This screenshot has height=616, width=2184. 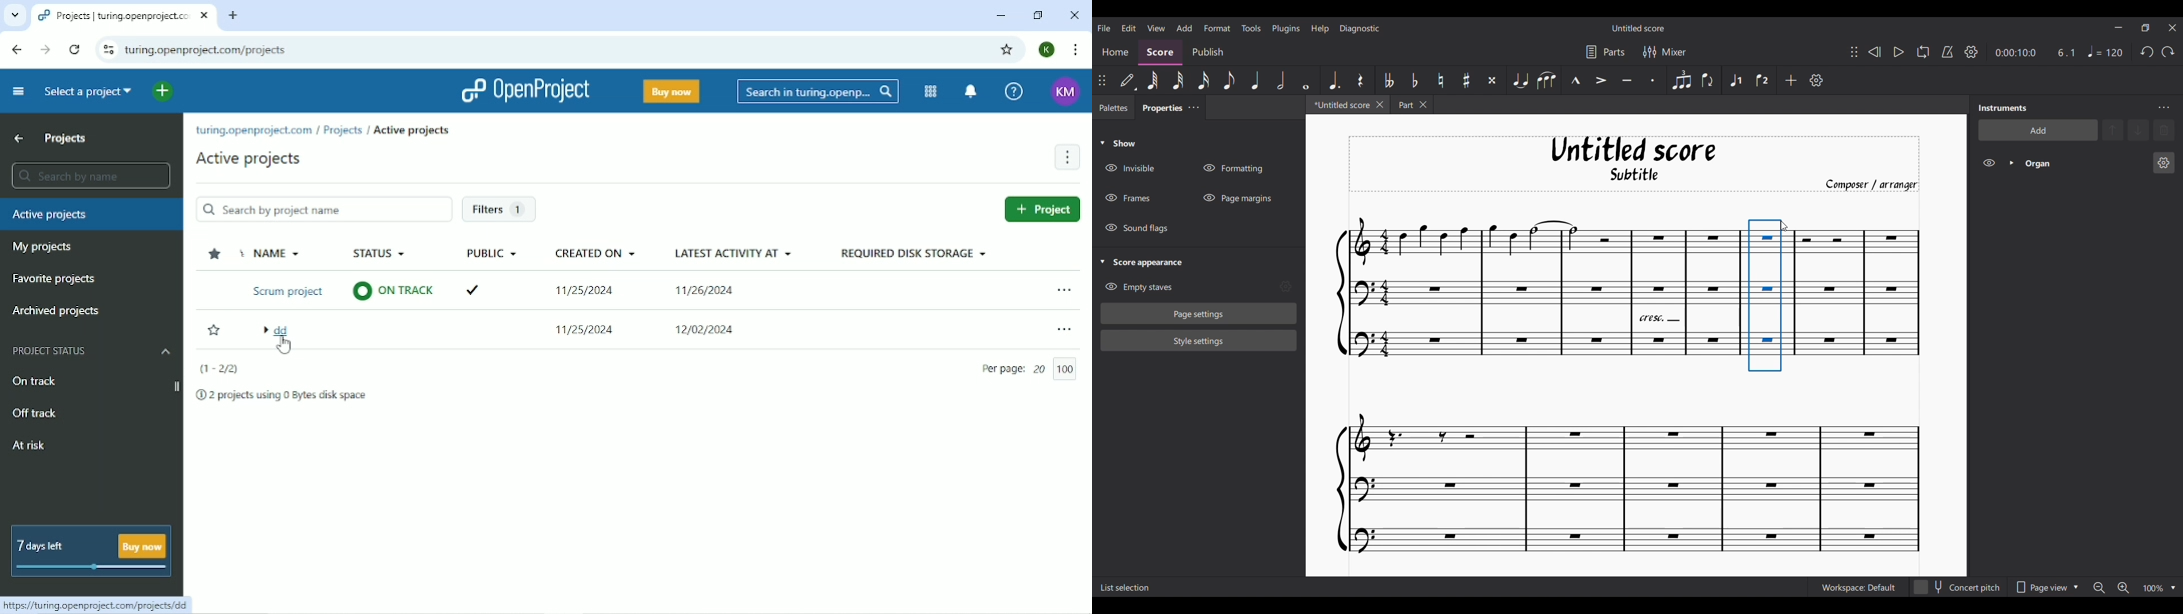 I want to click on Hide Organs on score, so click(x=1989, y=163).